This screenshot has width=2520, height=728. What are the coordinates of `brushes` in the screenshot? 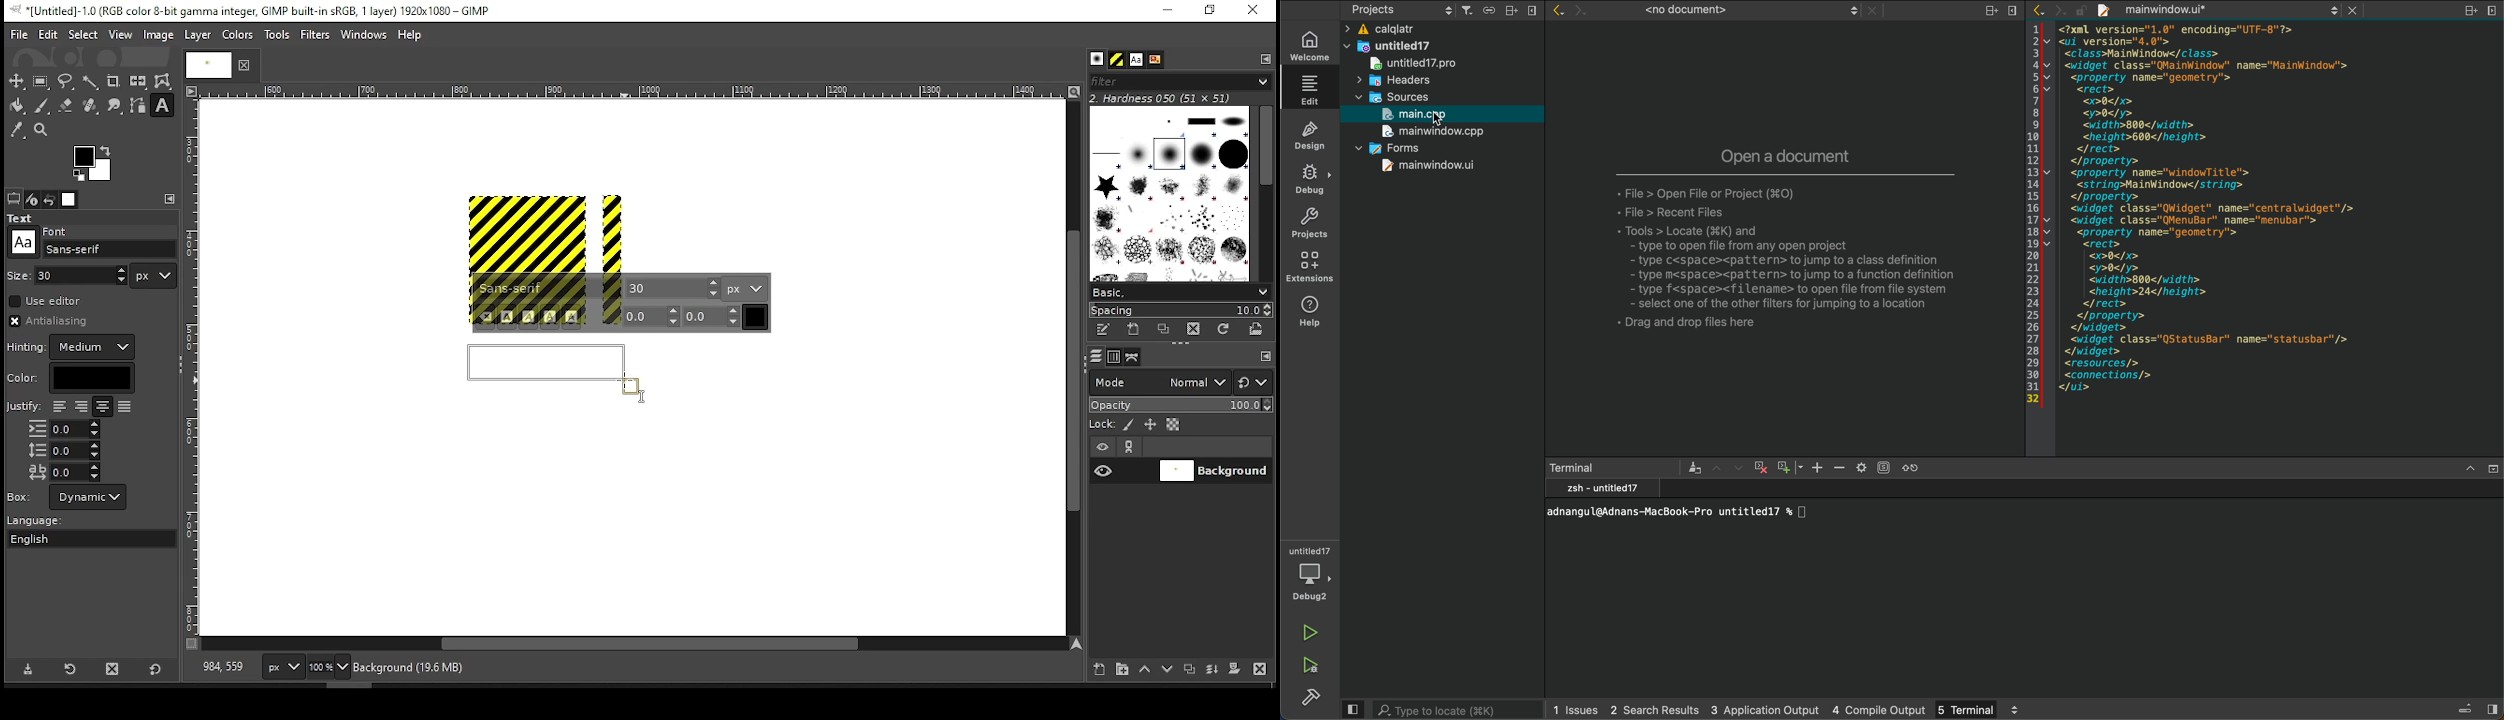 It's located at (1169, 193).